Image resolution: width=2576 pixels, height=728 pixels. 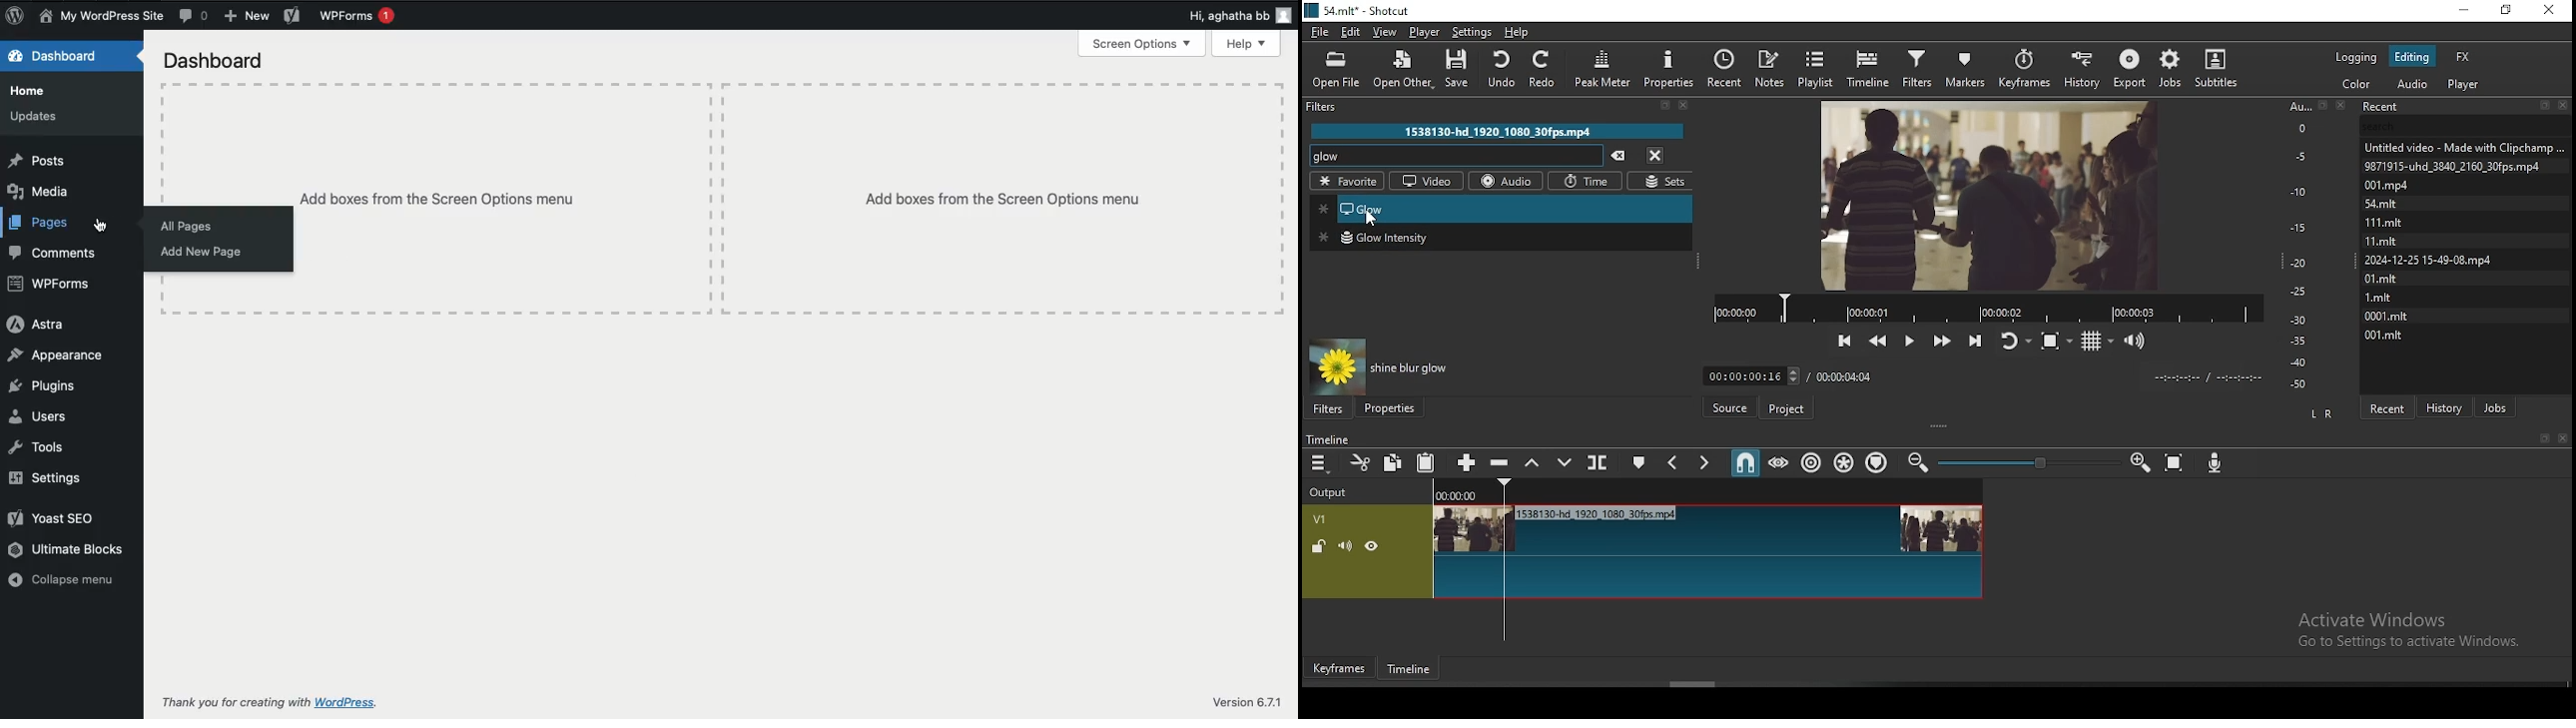 What do you see at coordinates (1321, 465) in the screenshot?
I see `timeline menu` at bounding box center [1321, 465].